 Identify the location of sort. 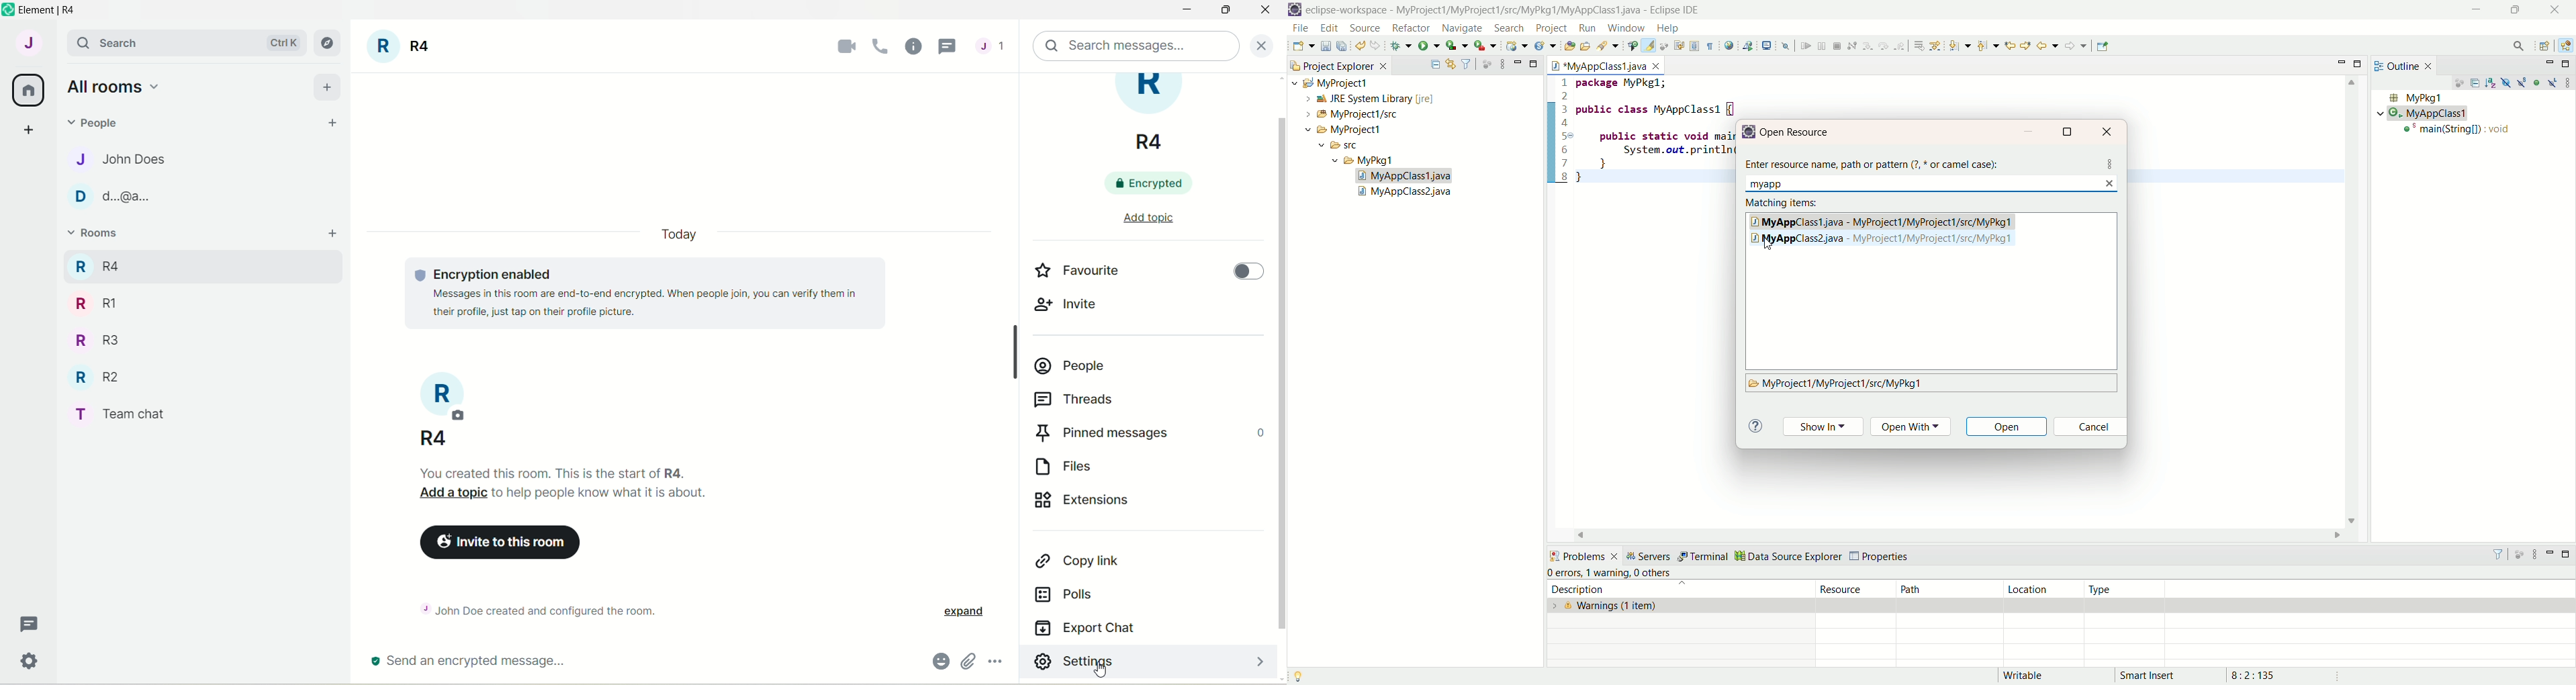
(2493, 82).